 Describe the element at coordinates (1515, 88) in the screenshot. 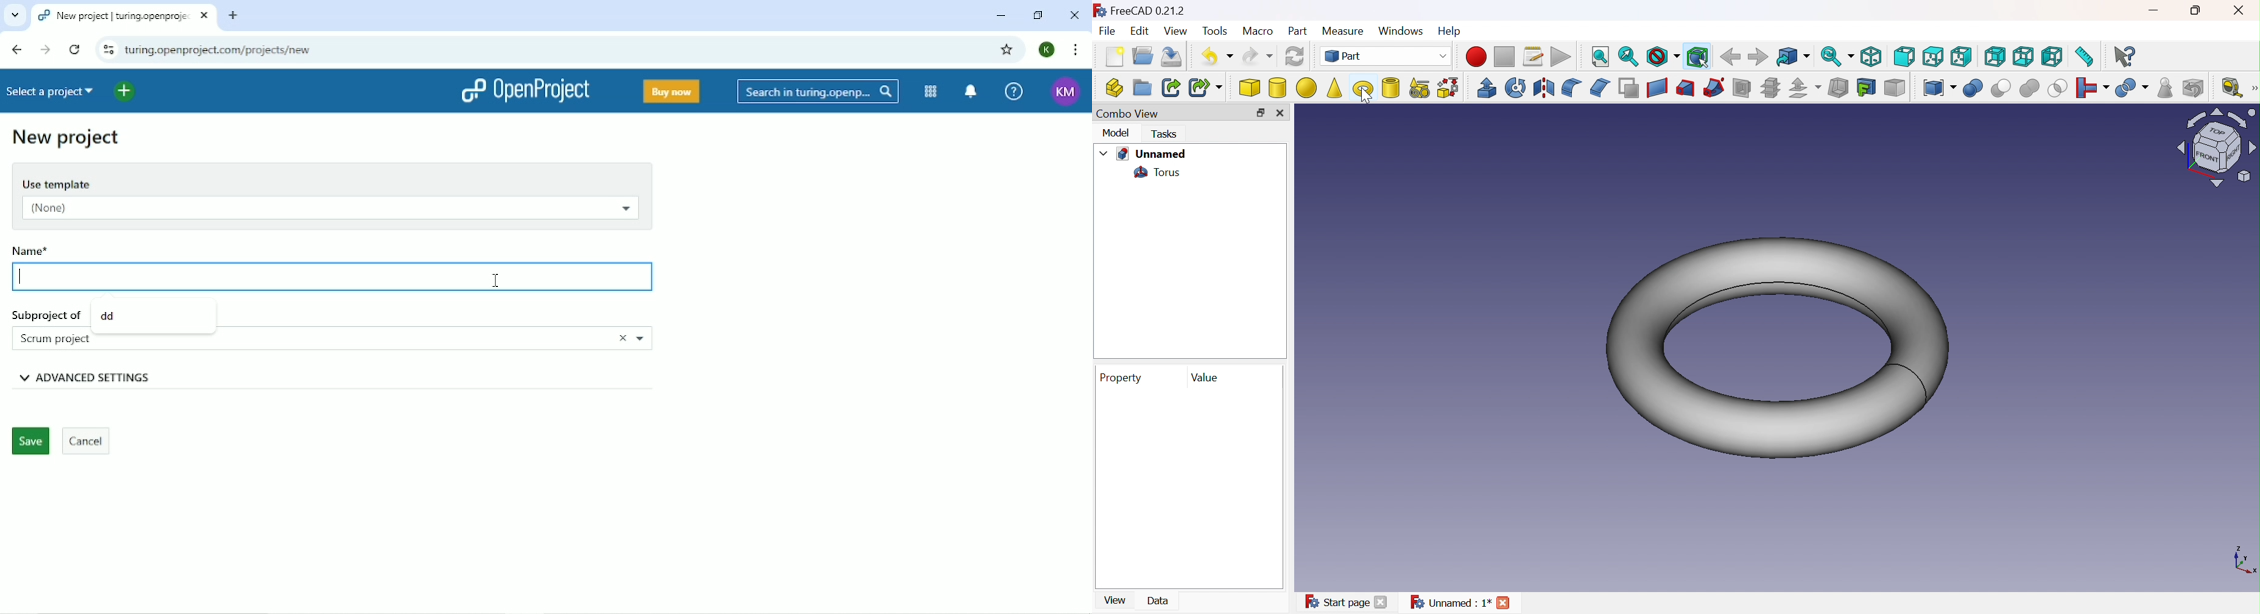

I see `Mirroring` at that location.